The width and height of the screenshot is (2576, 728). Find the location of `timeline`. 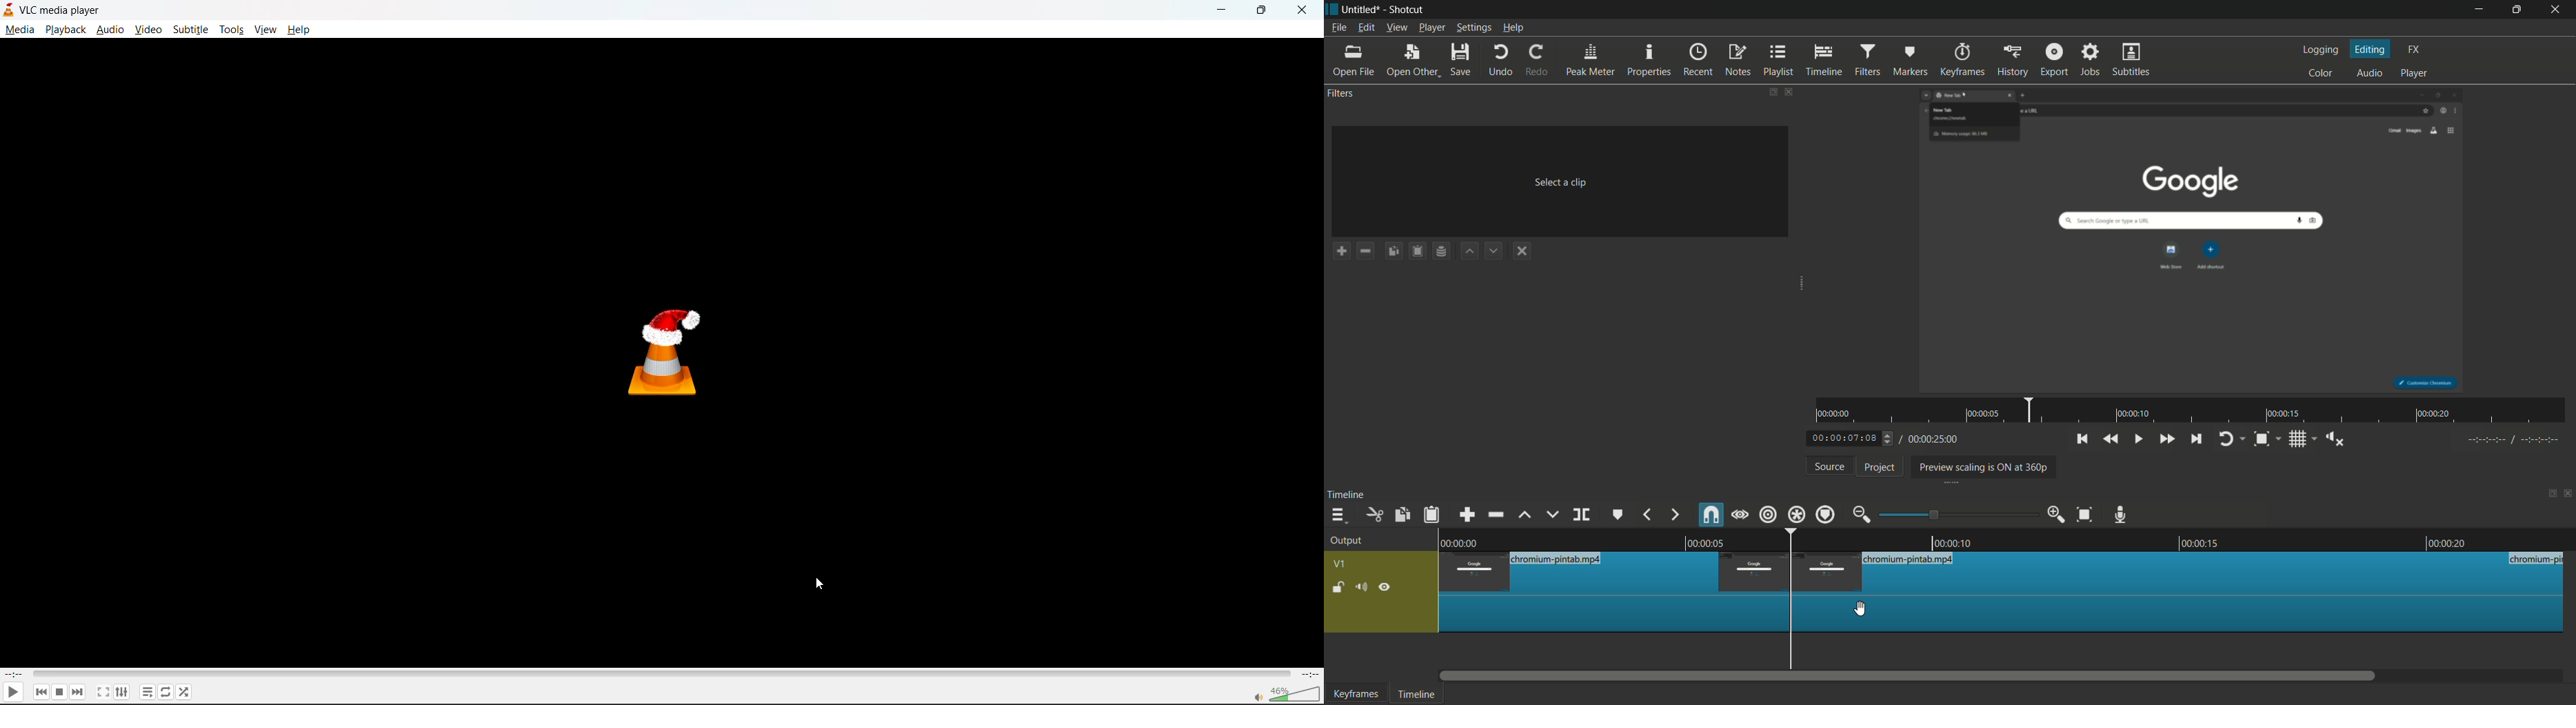

timeline is located at coordinates (1824, 60).